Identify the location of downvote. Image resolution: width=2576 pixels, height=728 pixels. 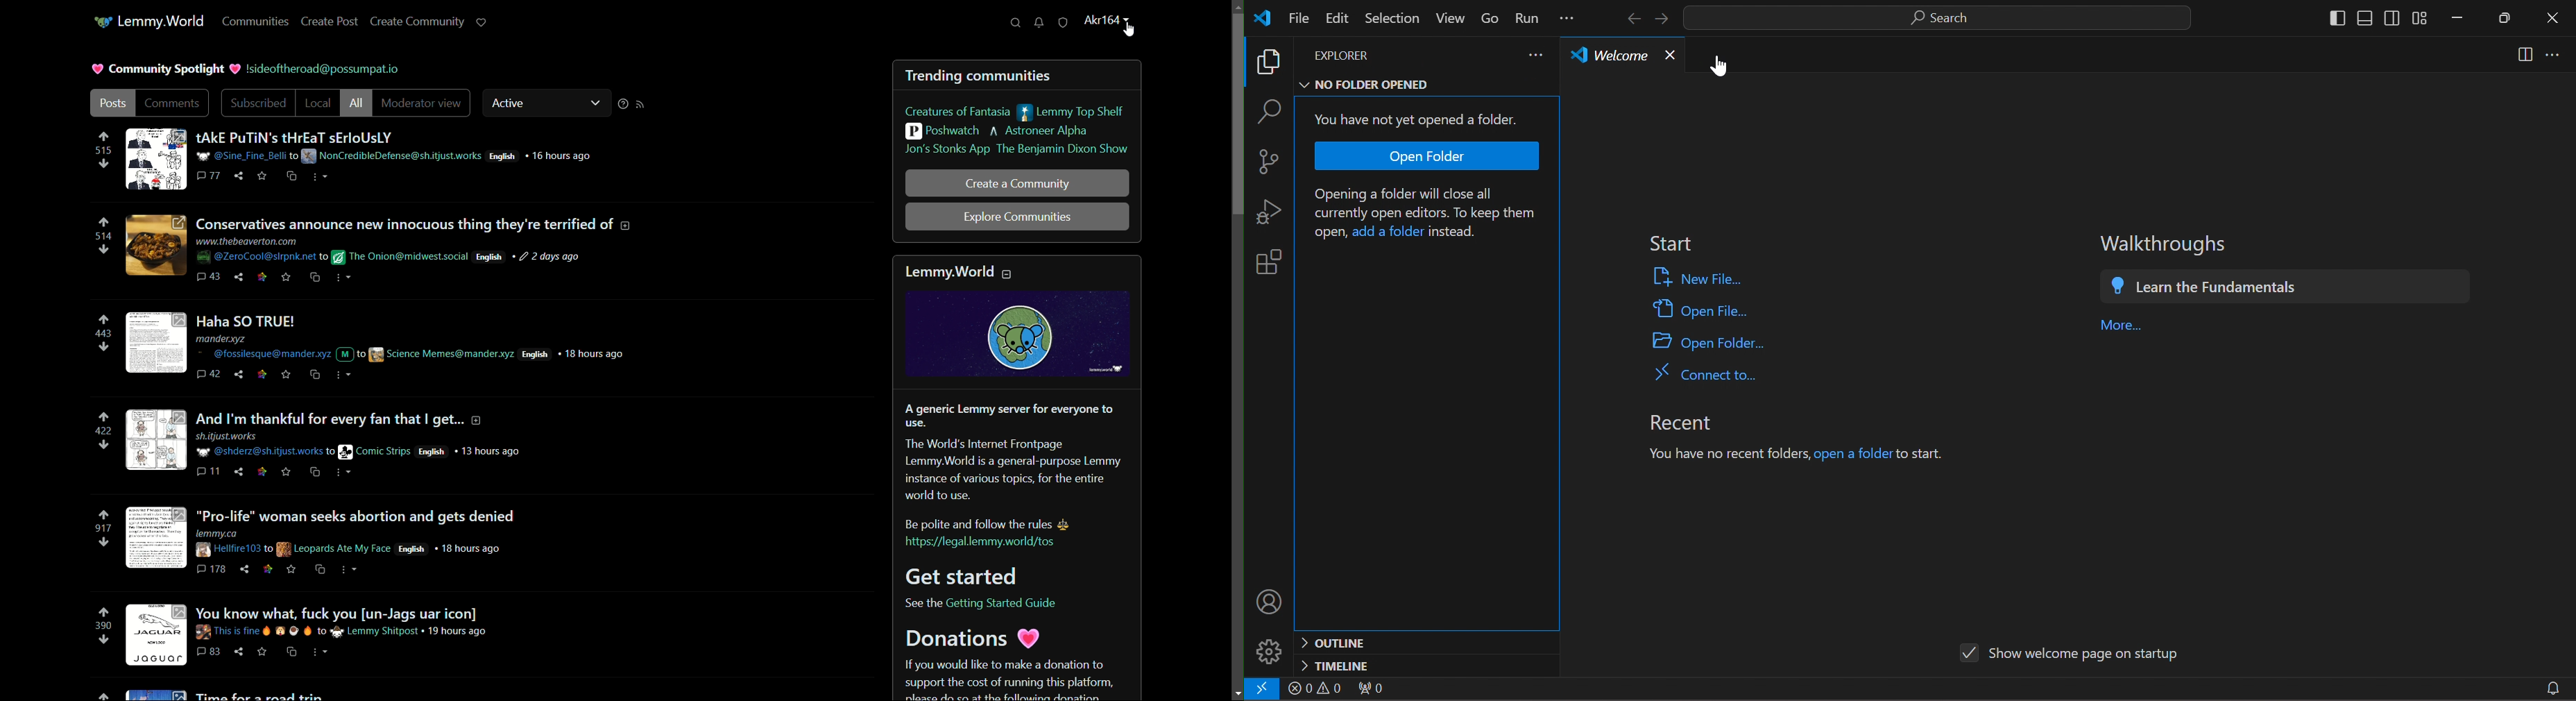
(103, 543).